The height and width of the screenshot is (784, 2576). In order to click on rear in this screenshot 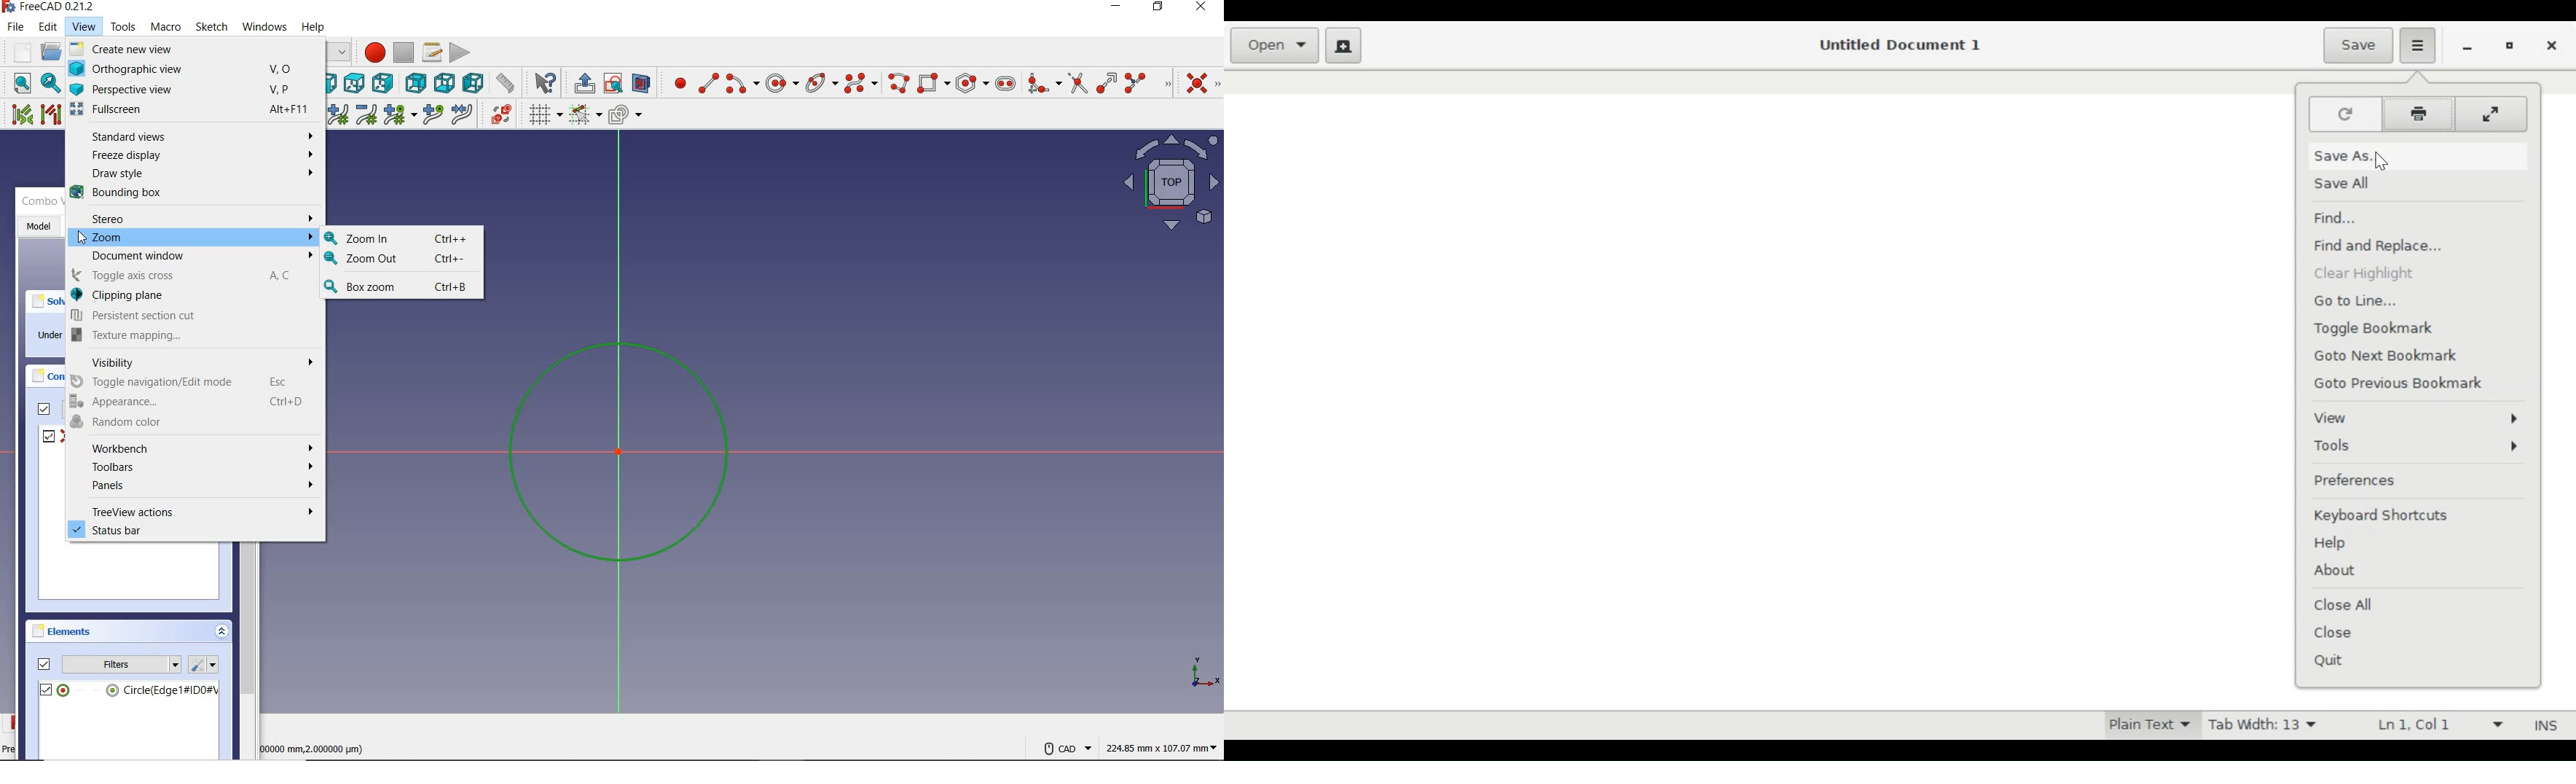, I will do `click(412, 81)`.